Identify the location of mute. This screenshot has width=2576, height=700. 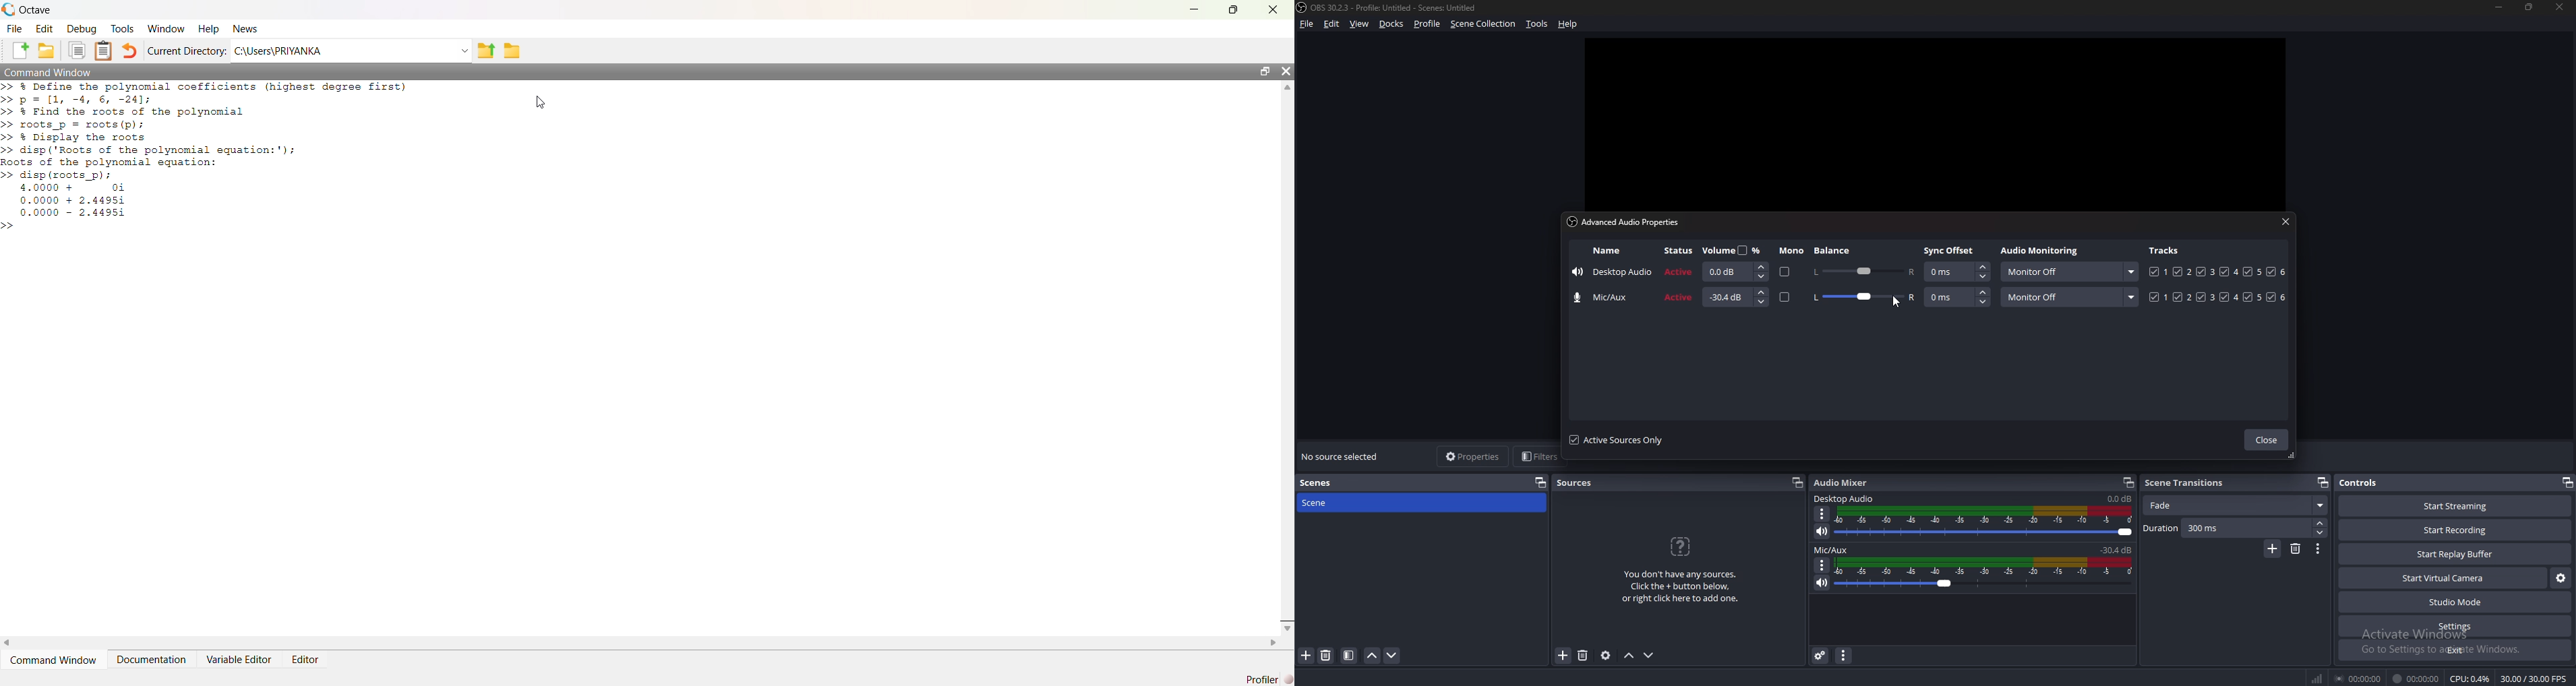
(1820, 583).